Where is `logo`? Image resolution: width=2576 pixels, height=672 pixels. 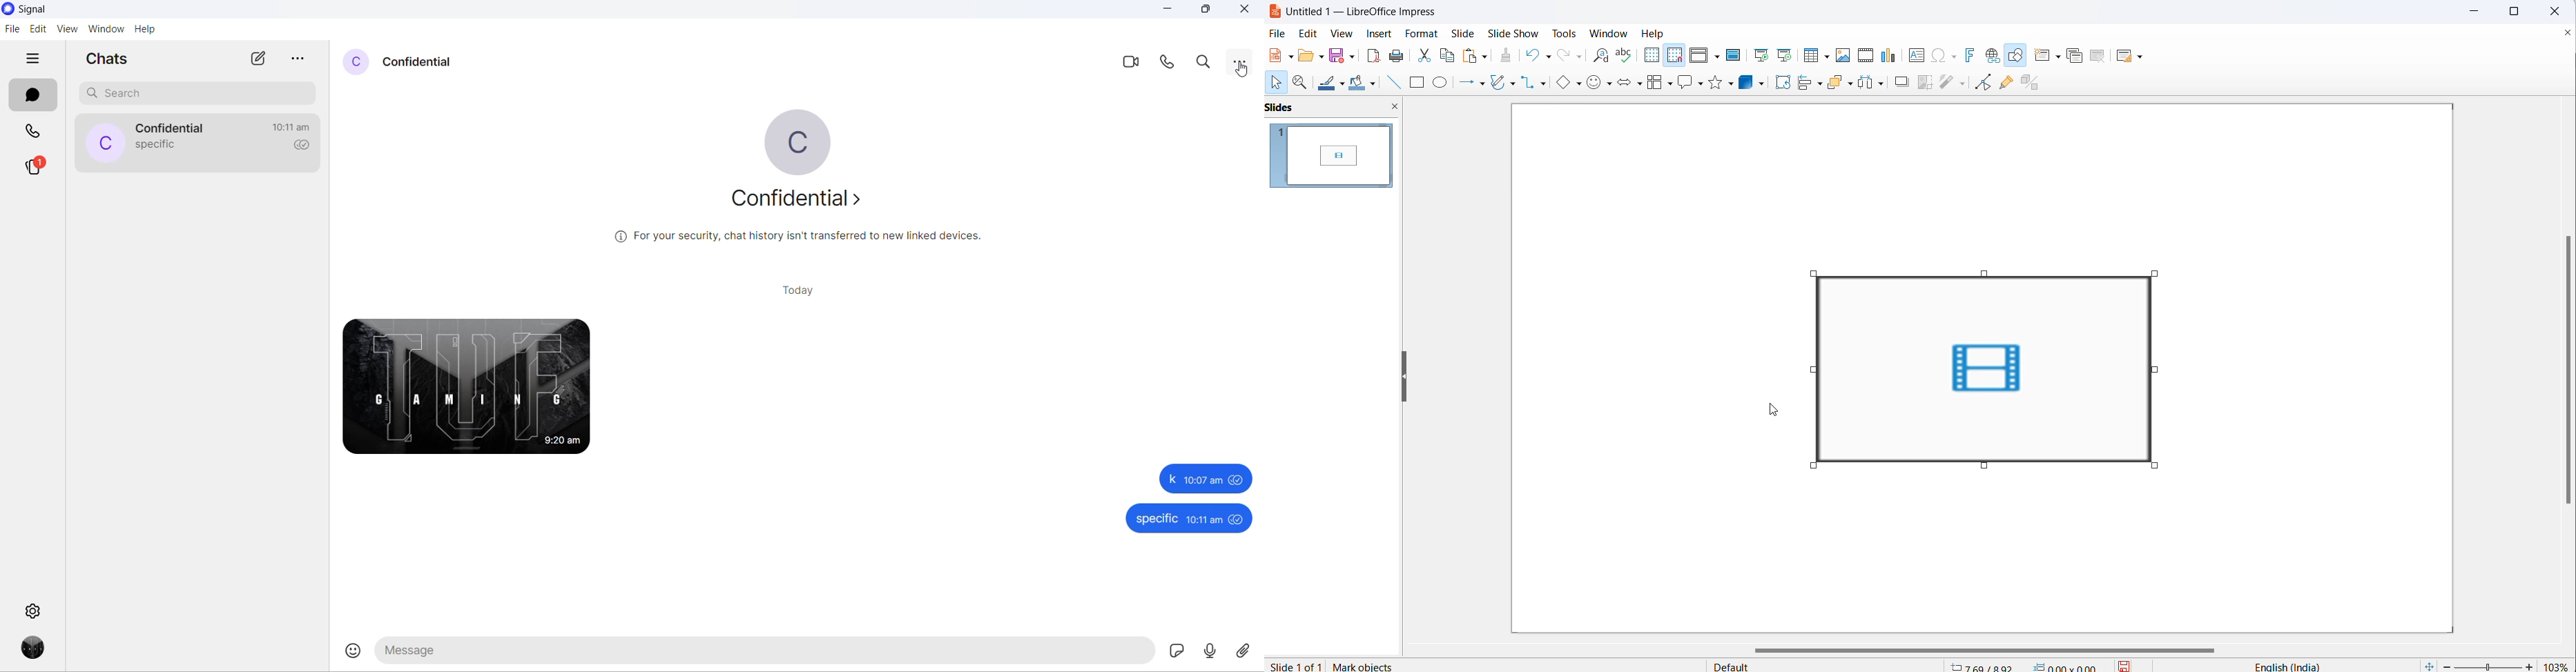 logo is located at coordinates (1274, 12).